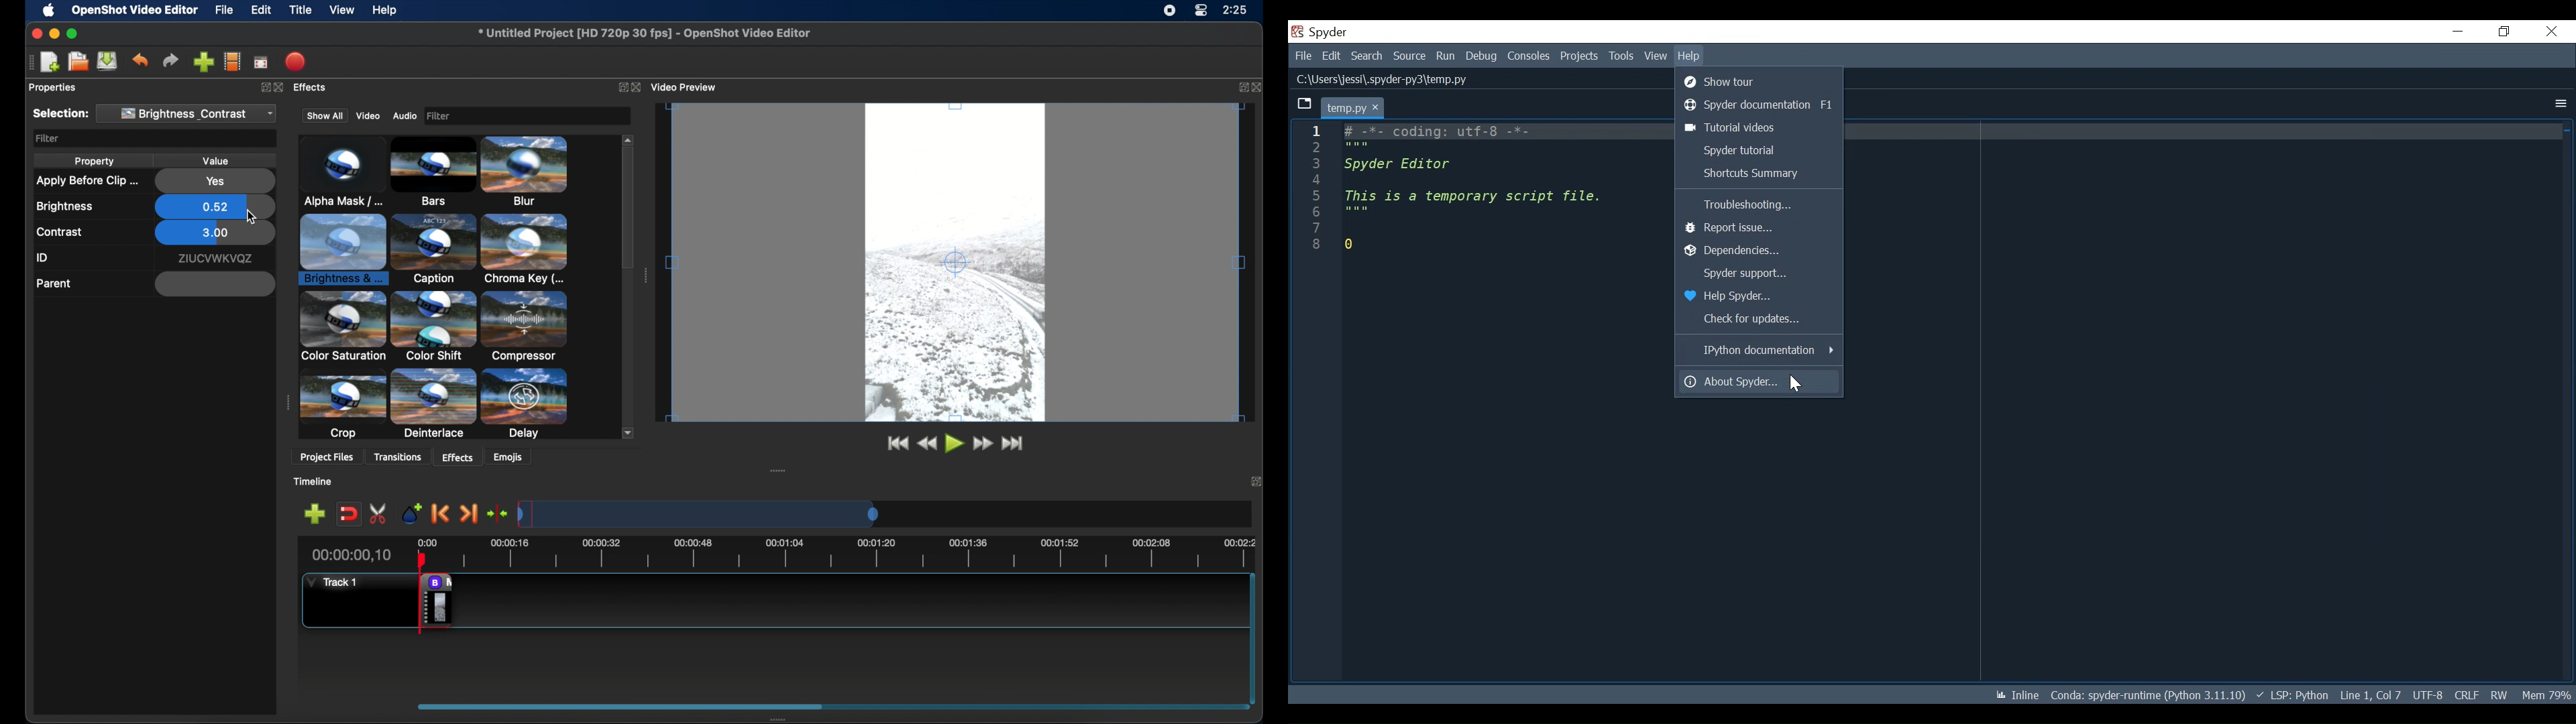  Describe the element at coordinates (215, 182) in the screenshot. I see `yes` at that location.